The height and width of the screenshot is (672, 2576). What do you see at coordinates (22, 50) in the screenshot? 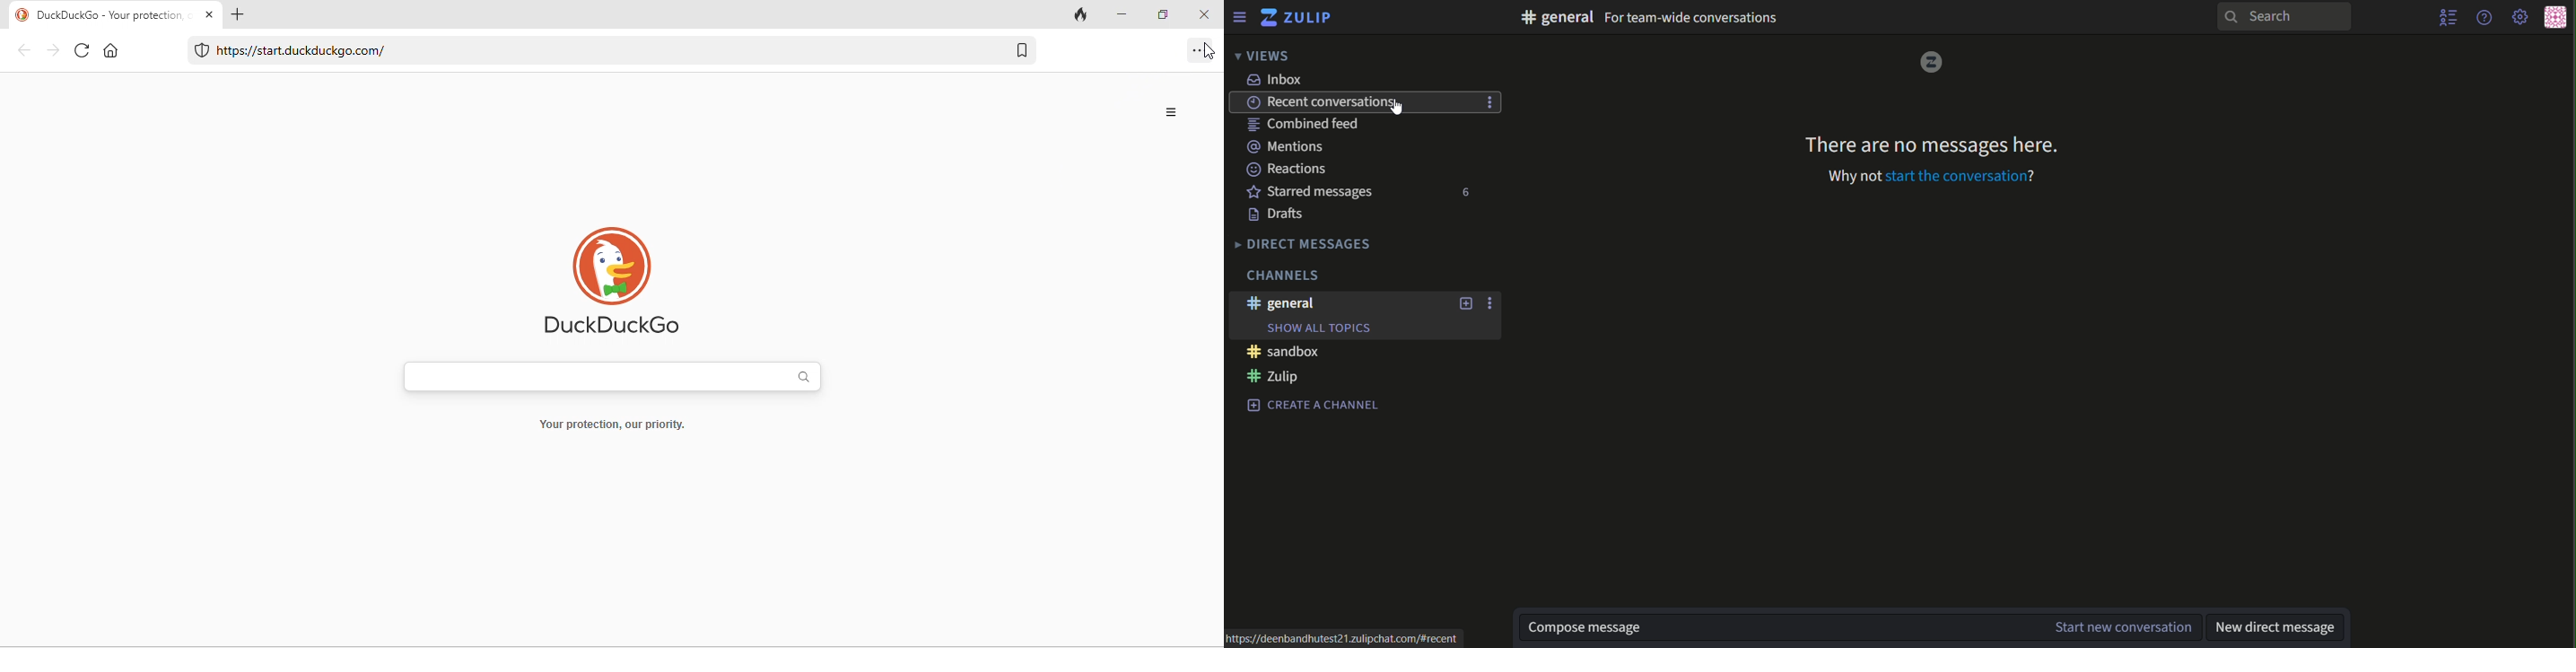
I see `back` at bounding box center [22, 50].